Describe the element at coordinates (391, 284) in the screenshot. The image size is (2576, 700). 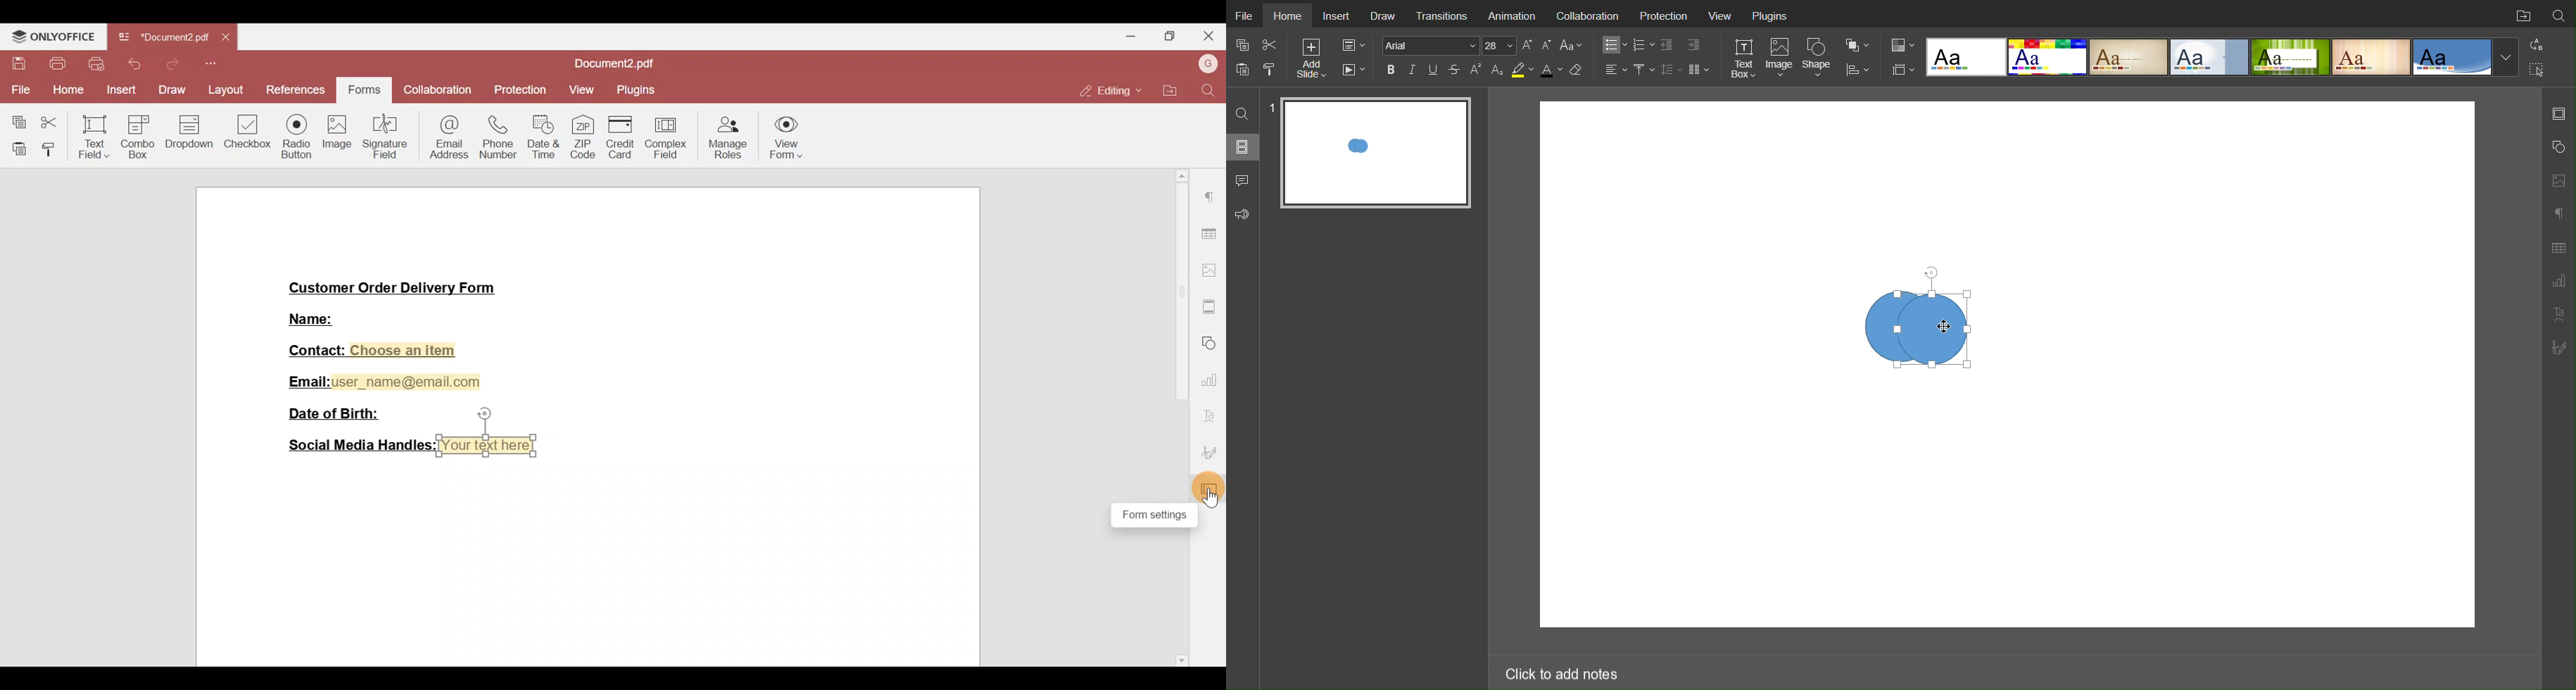
I see `Customer Order Delivery Form` at that location.